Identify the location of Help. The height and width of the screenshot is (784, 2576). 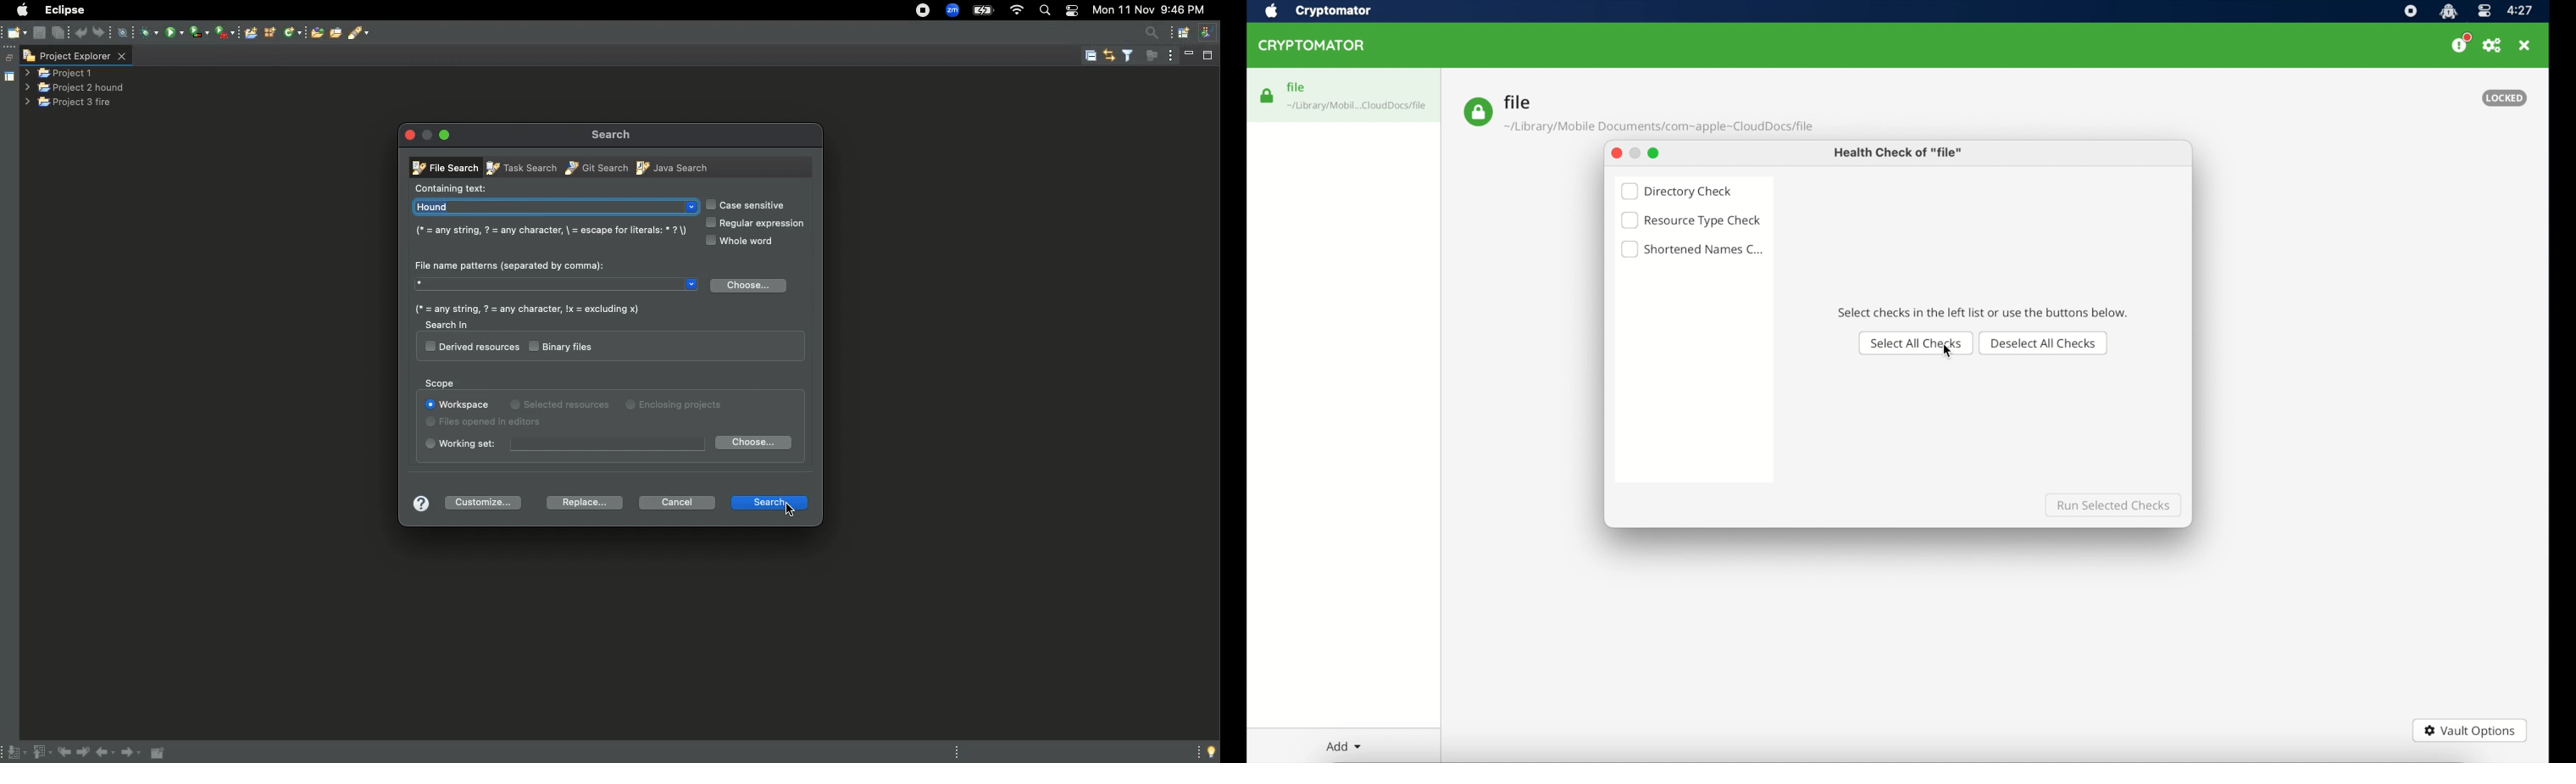
(418, 504).